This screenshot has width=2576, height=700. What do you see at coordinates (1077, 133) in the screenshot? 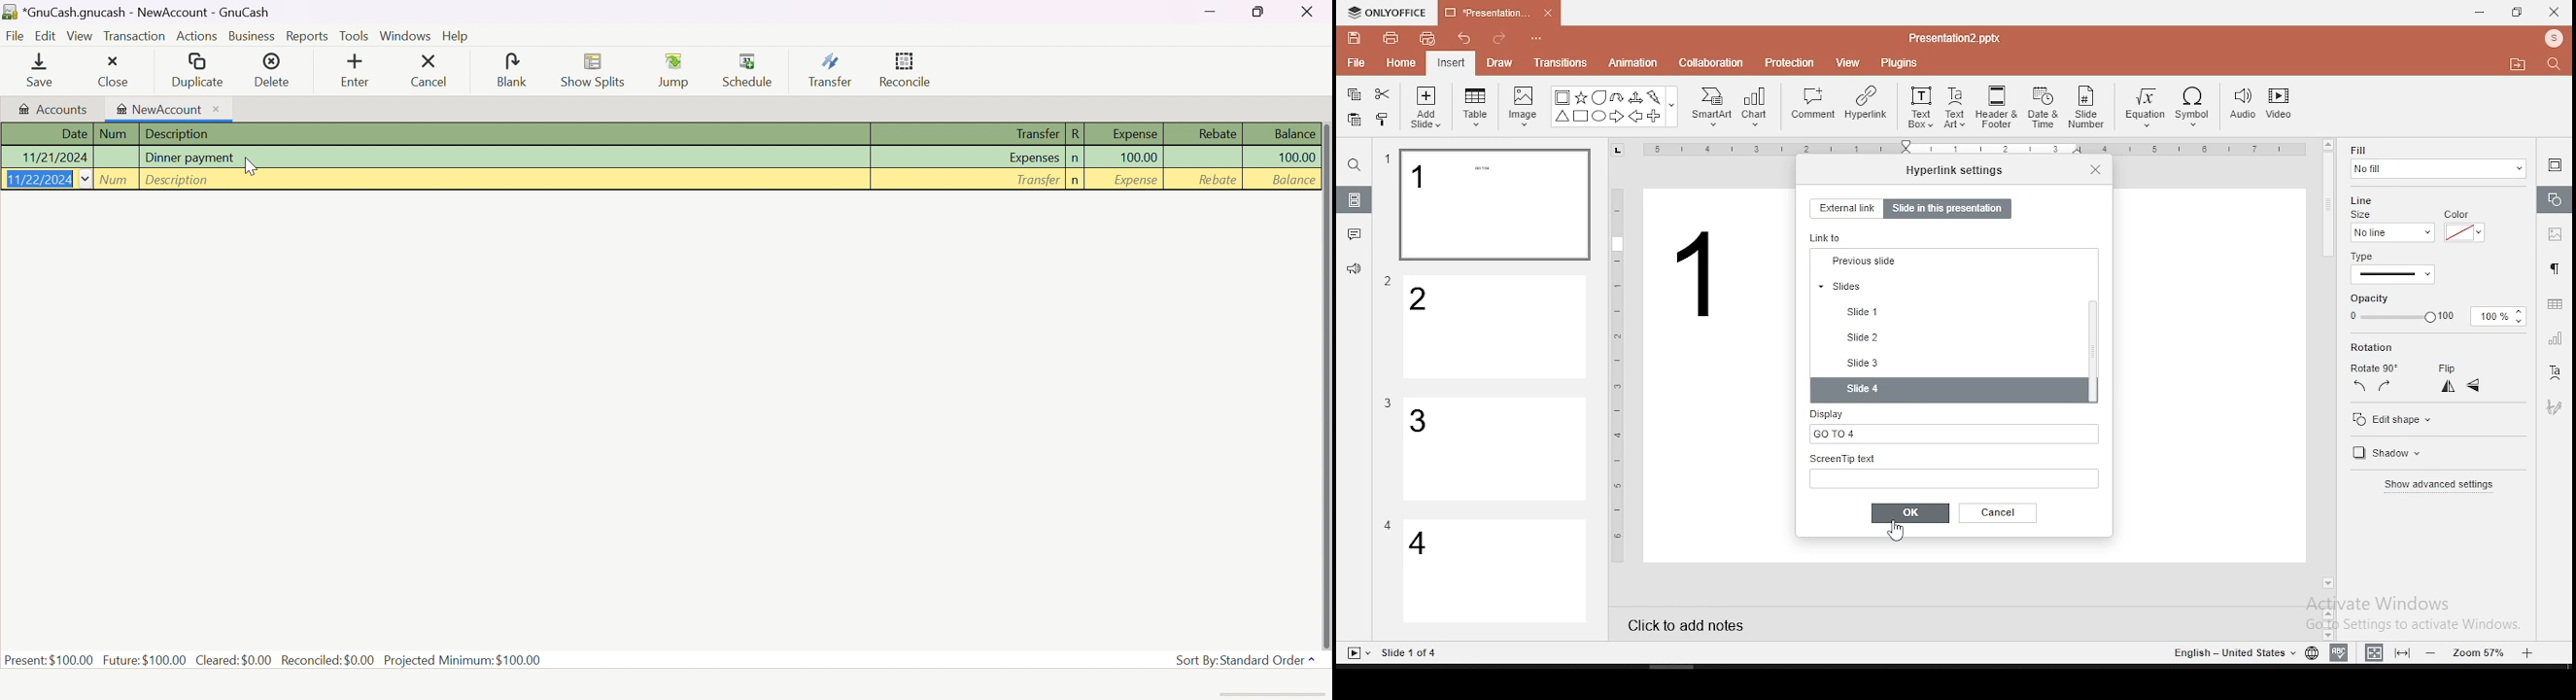
I see `R` at bounding box center [1077, 133].